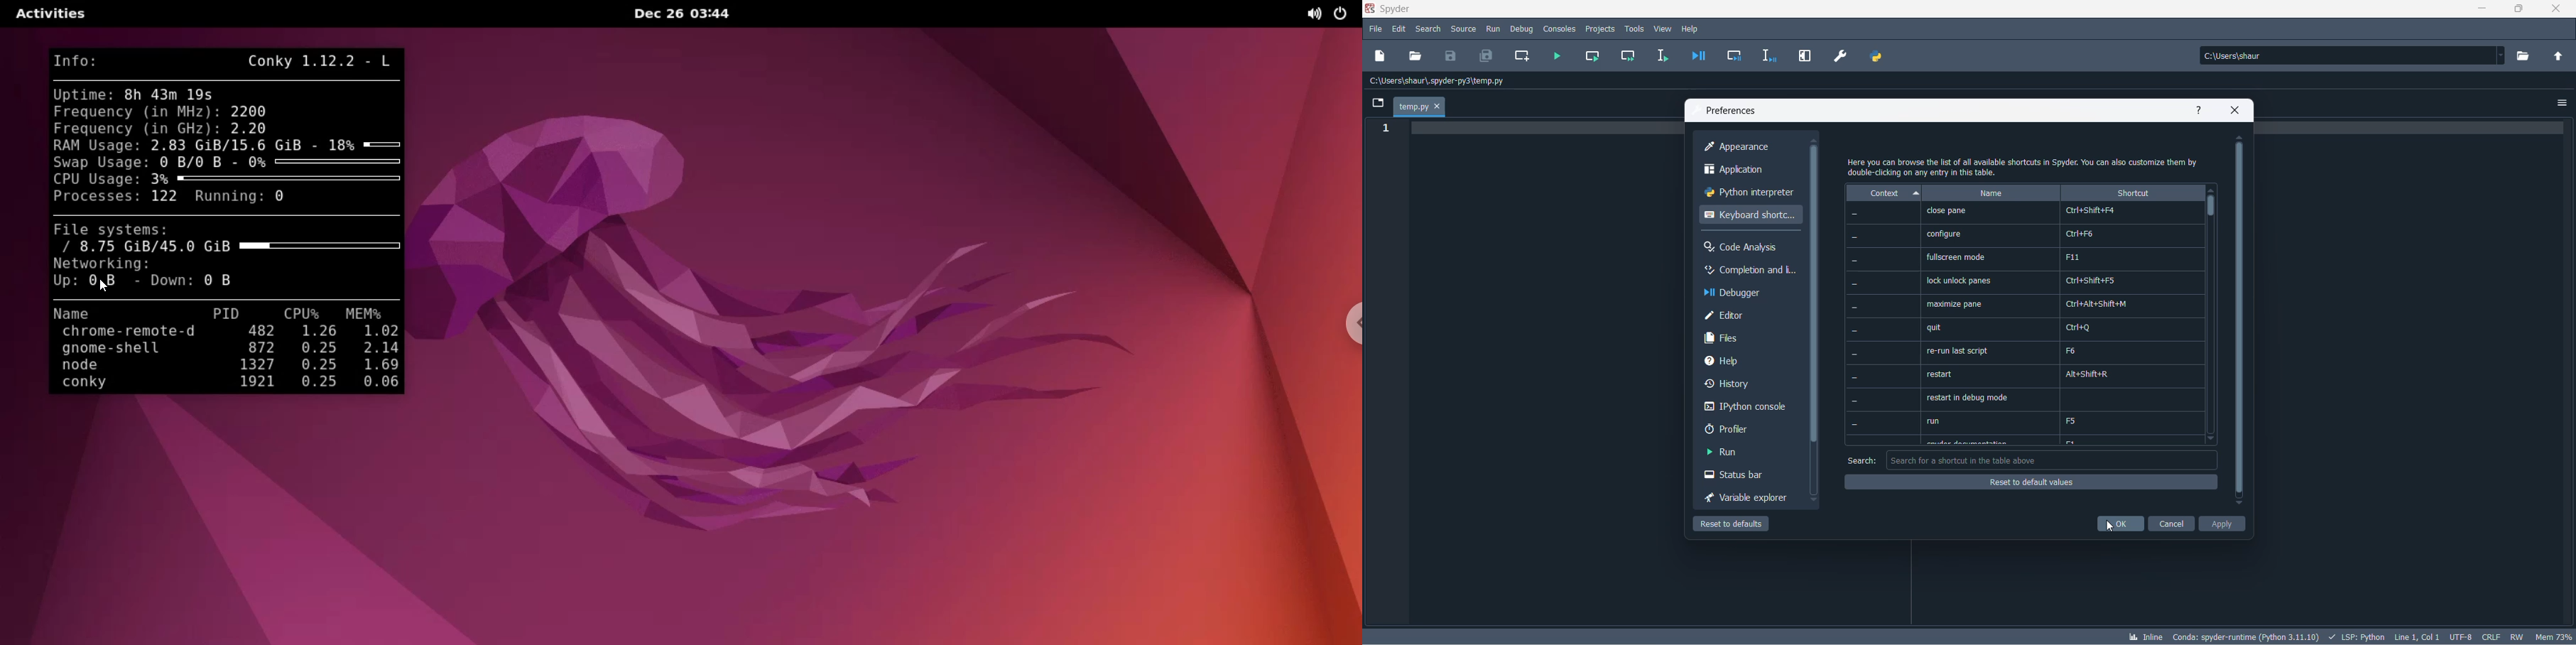 The width and height of the screenshot is (2576, 672). I want to click on path, so click(1439, 83).